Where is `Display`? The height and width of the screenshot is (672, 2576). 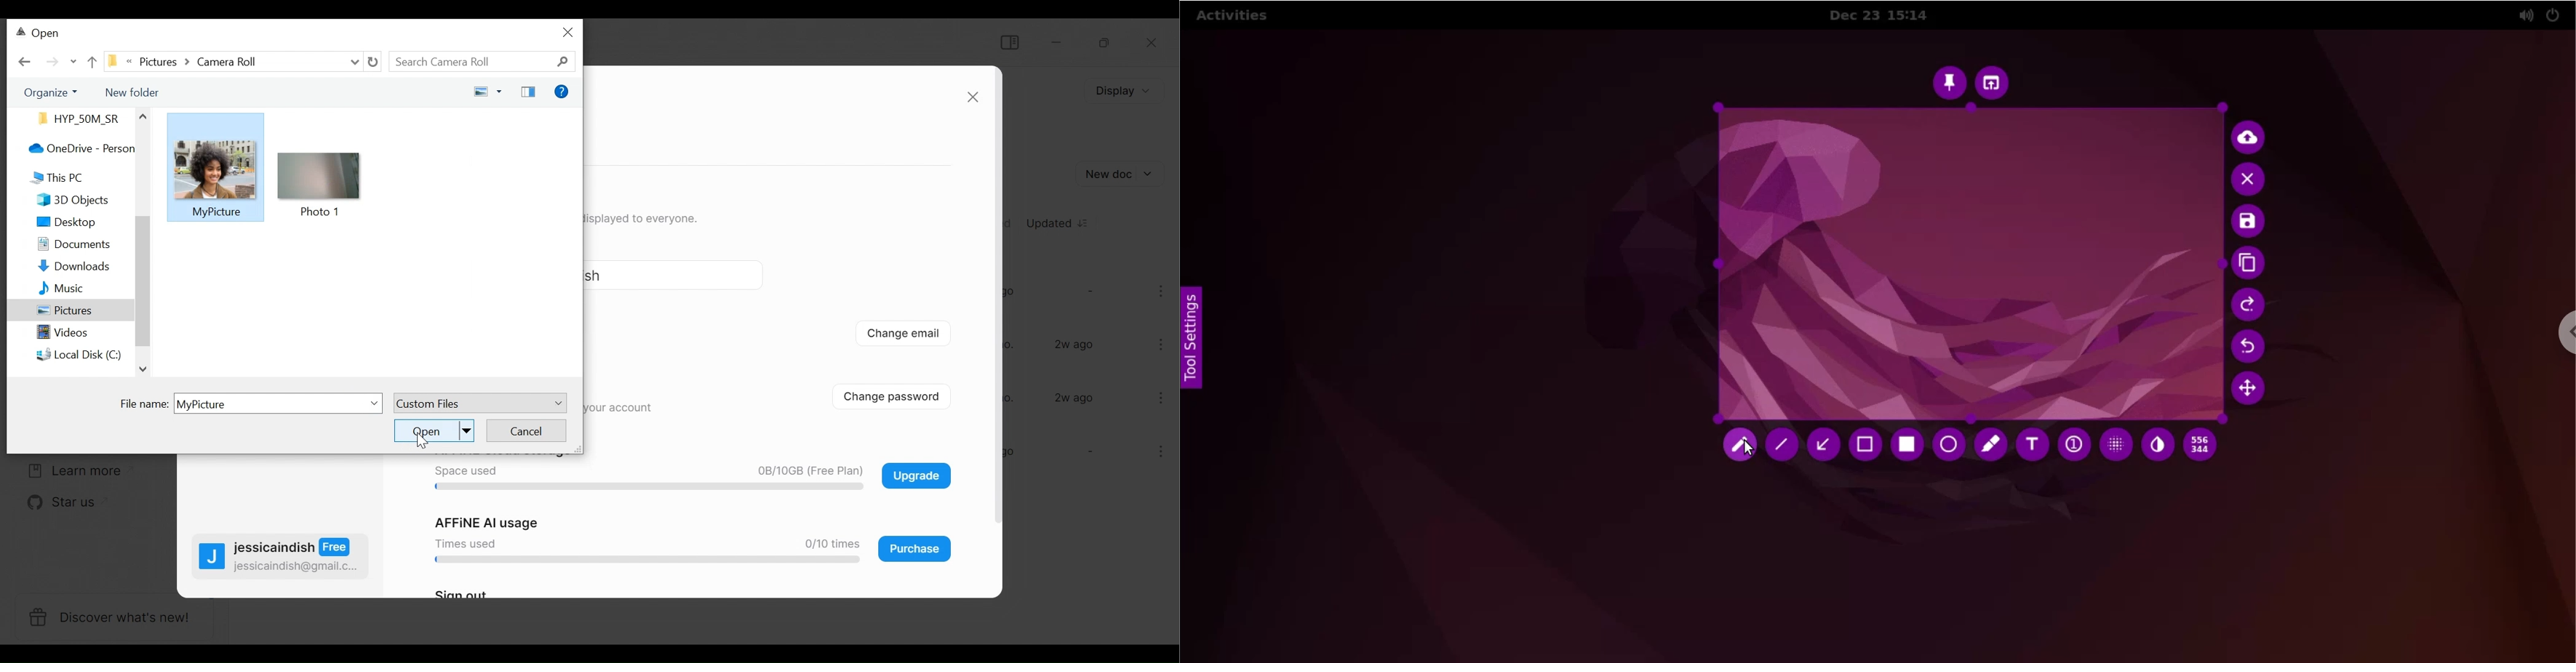 Display is located at coordinates (1121, 91).